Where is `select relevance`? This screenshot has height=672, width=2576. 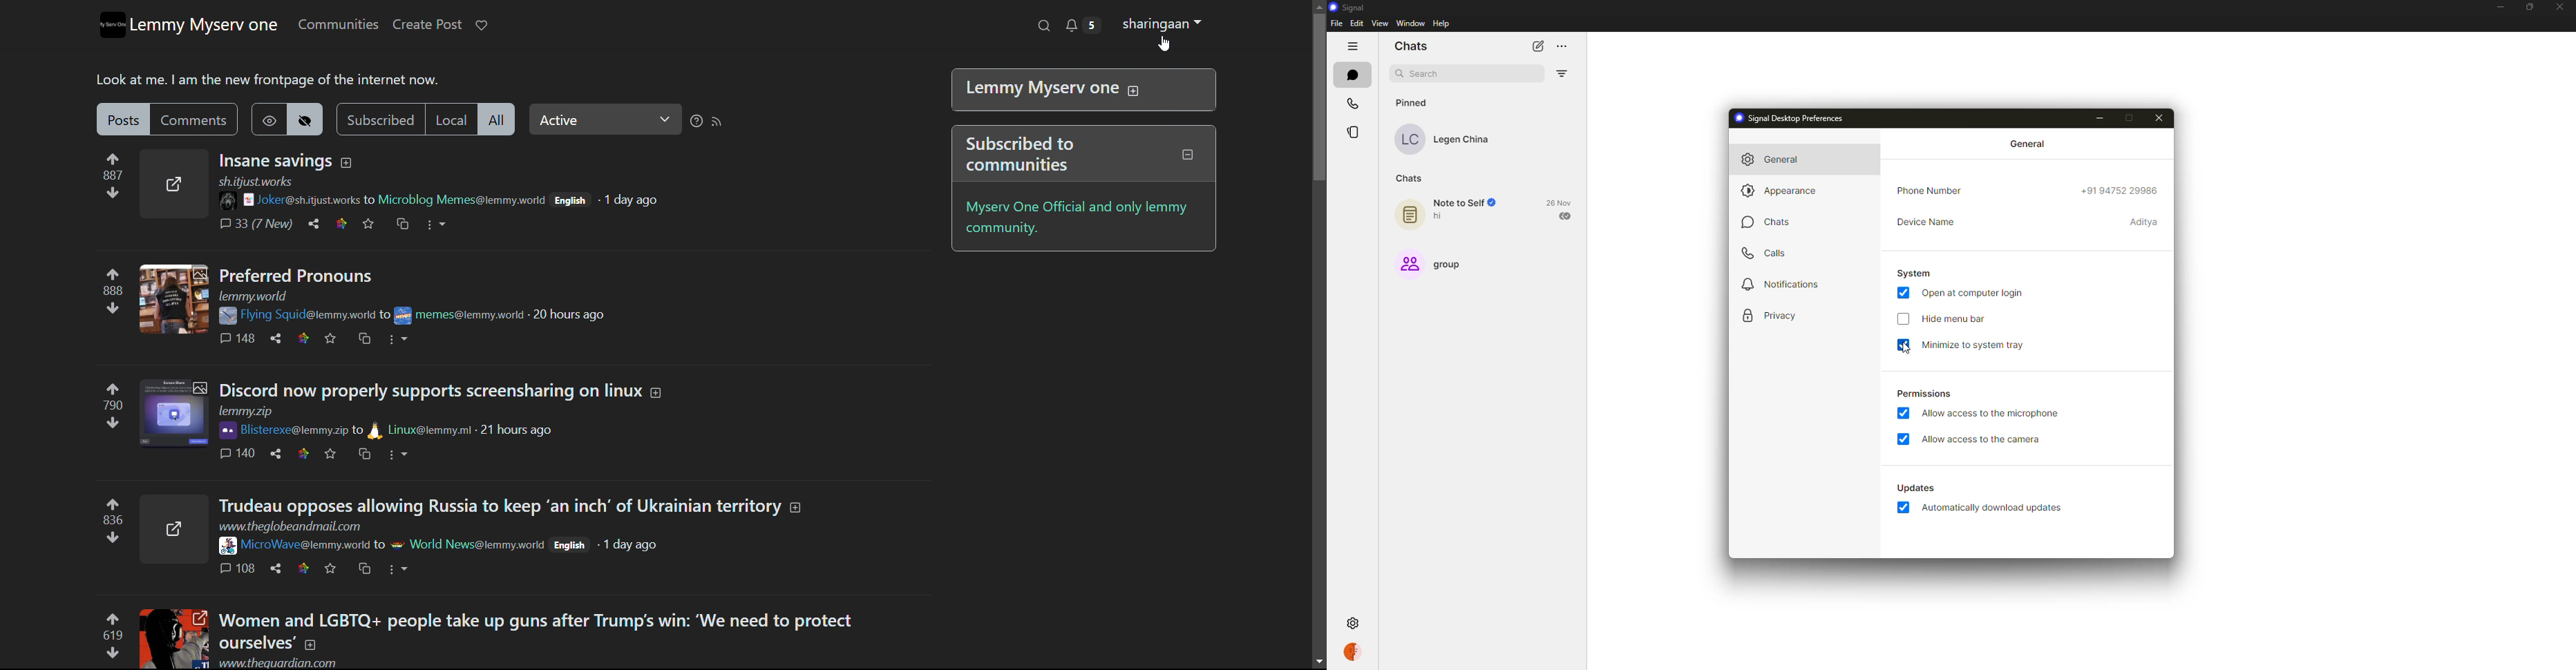
select relevance is located at coordinates (605, 119).